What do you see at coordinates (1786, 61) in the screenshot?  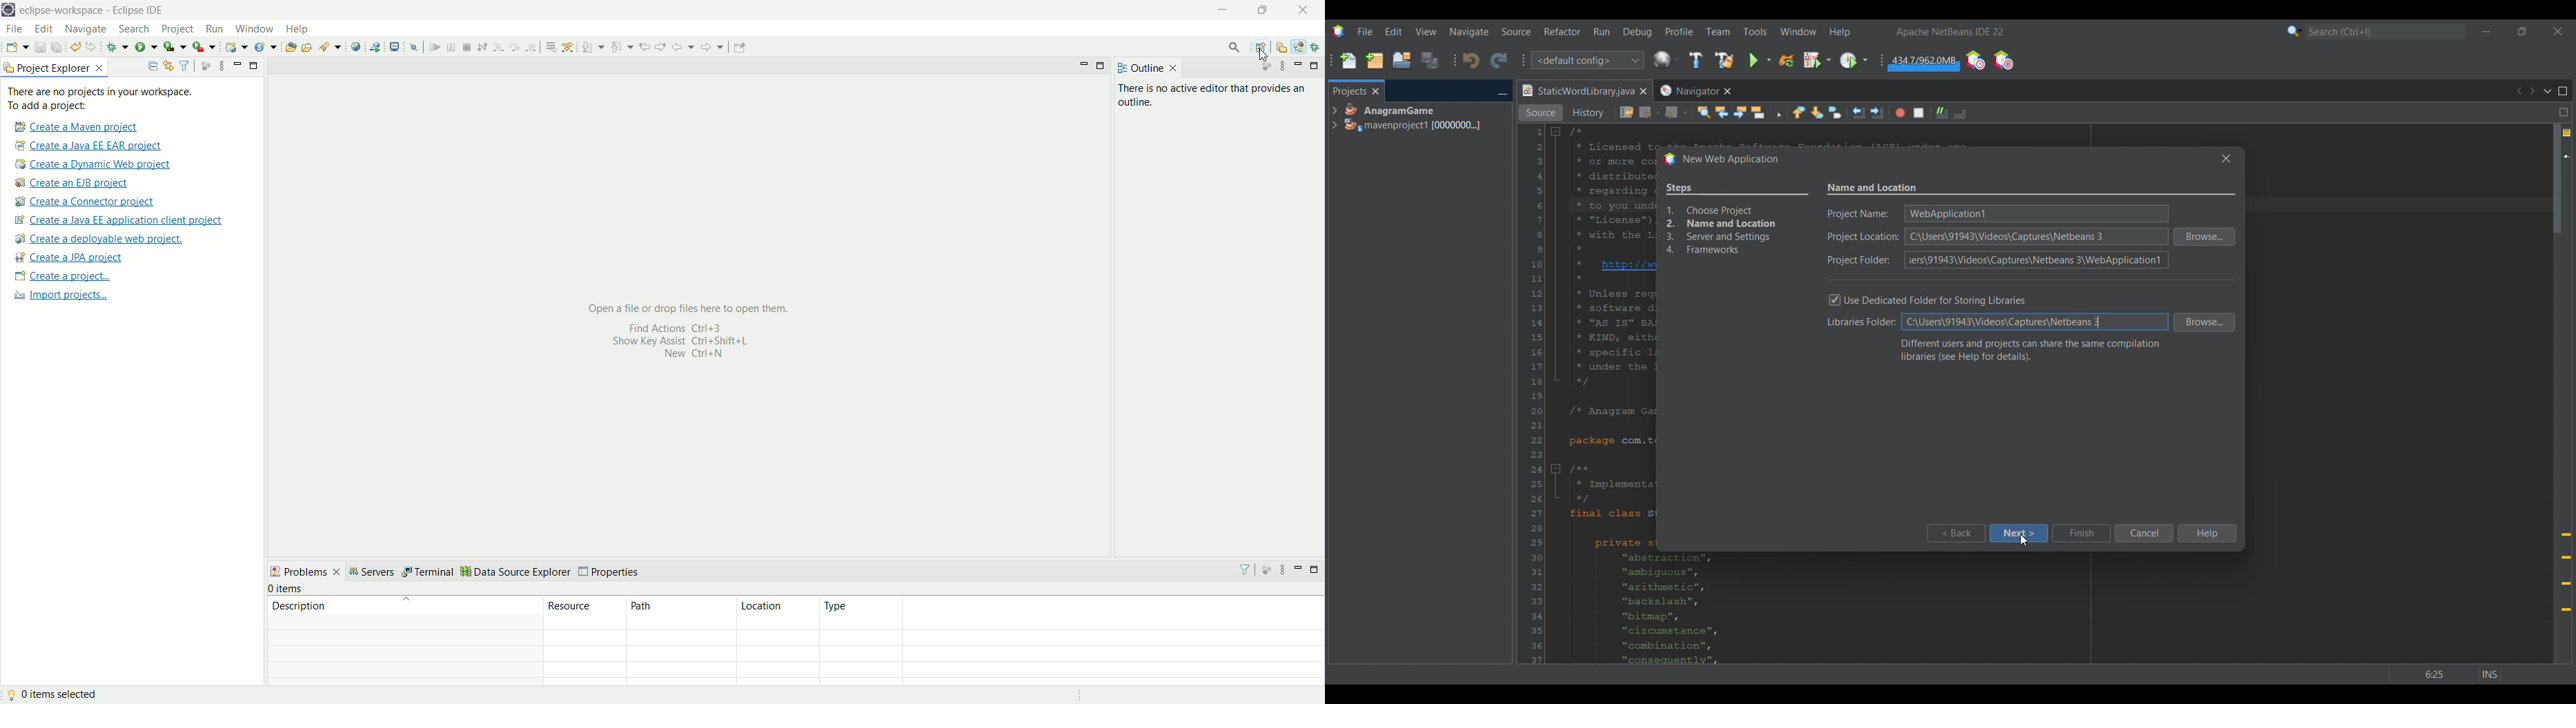 I see `Reload` at bounding box center [1786, 61].